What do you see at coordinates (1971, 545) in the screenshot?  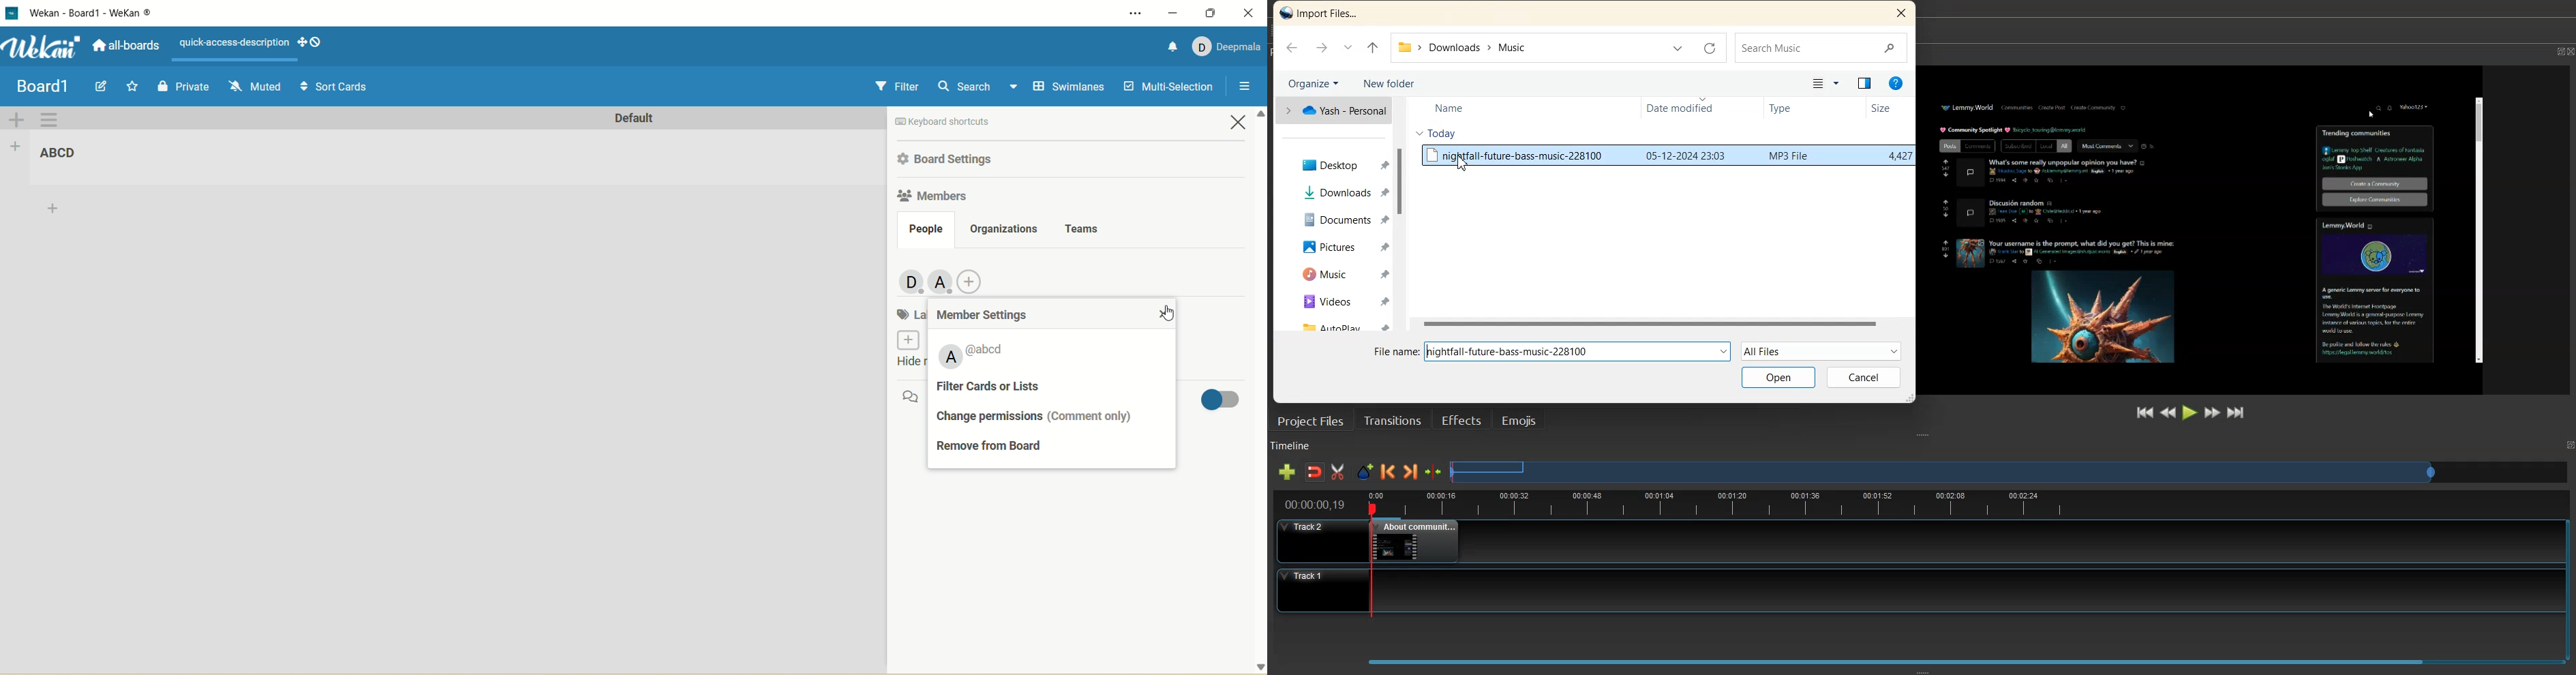 I see `Track 1` at bounding box center [1971, 545].